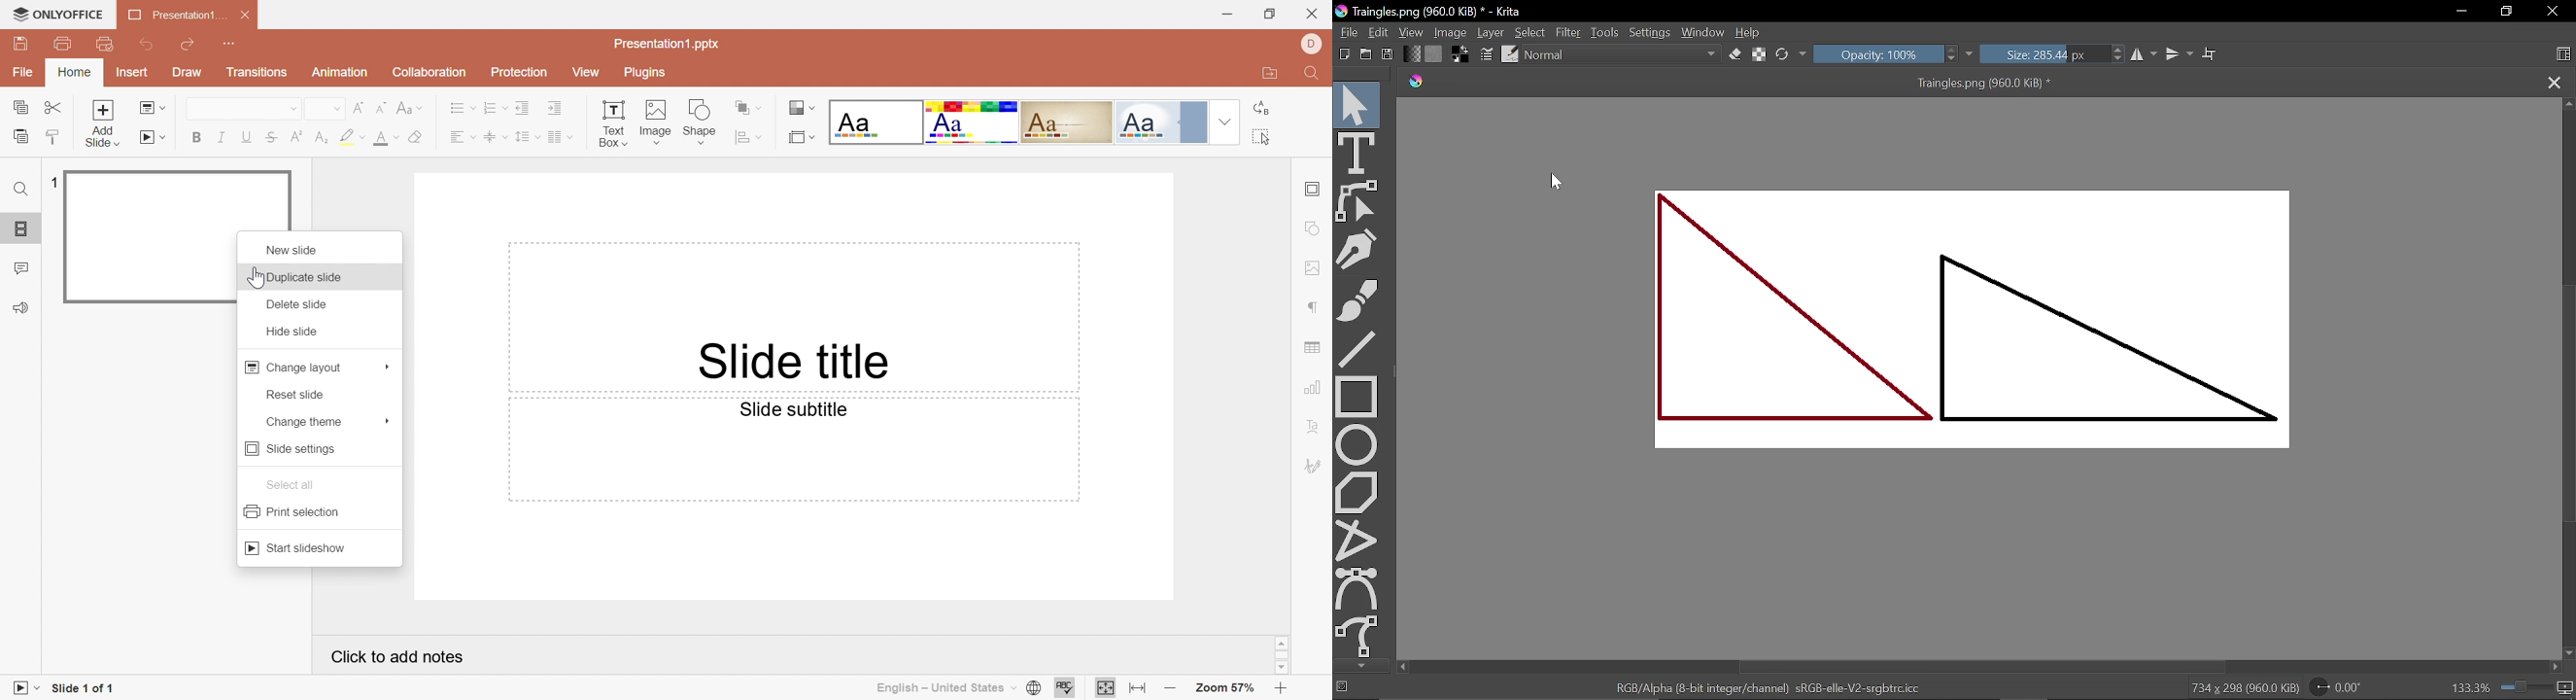 The image size is (2576, 700). Describe the element at coordinates (423, 108) in the screenshot. I see `Drop Down` at that location.